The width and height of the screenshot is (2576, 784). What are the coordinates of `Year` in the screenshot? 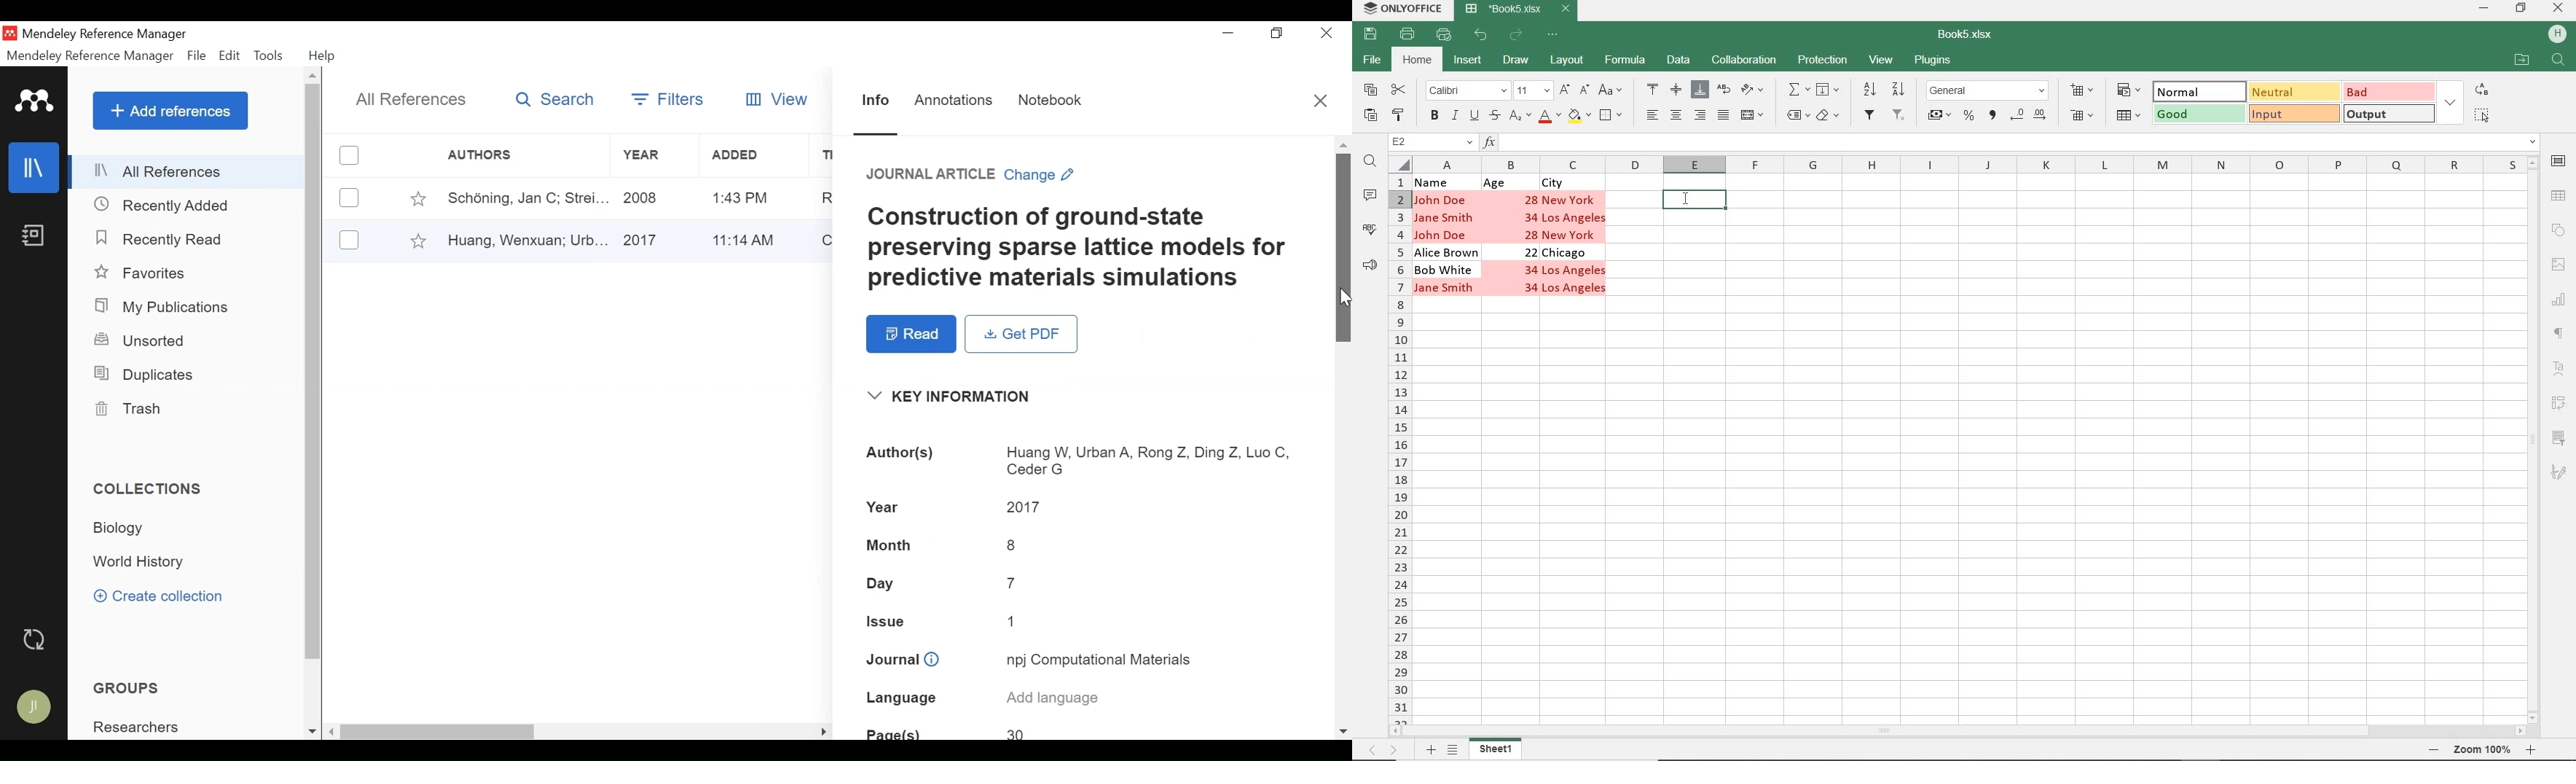 It's located at (1081, 507).